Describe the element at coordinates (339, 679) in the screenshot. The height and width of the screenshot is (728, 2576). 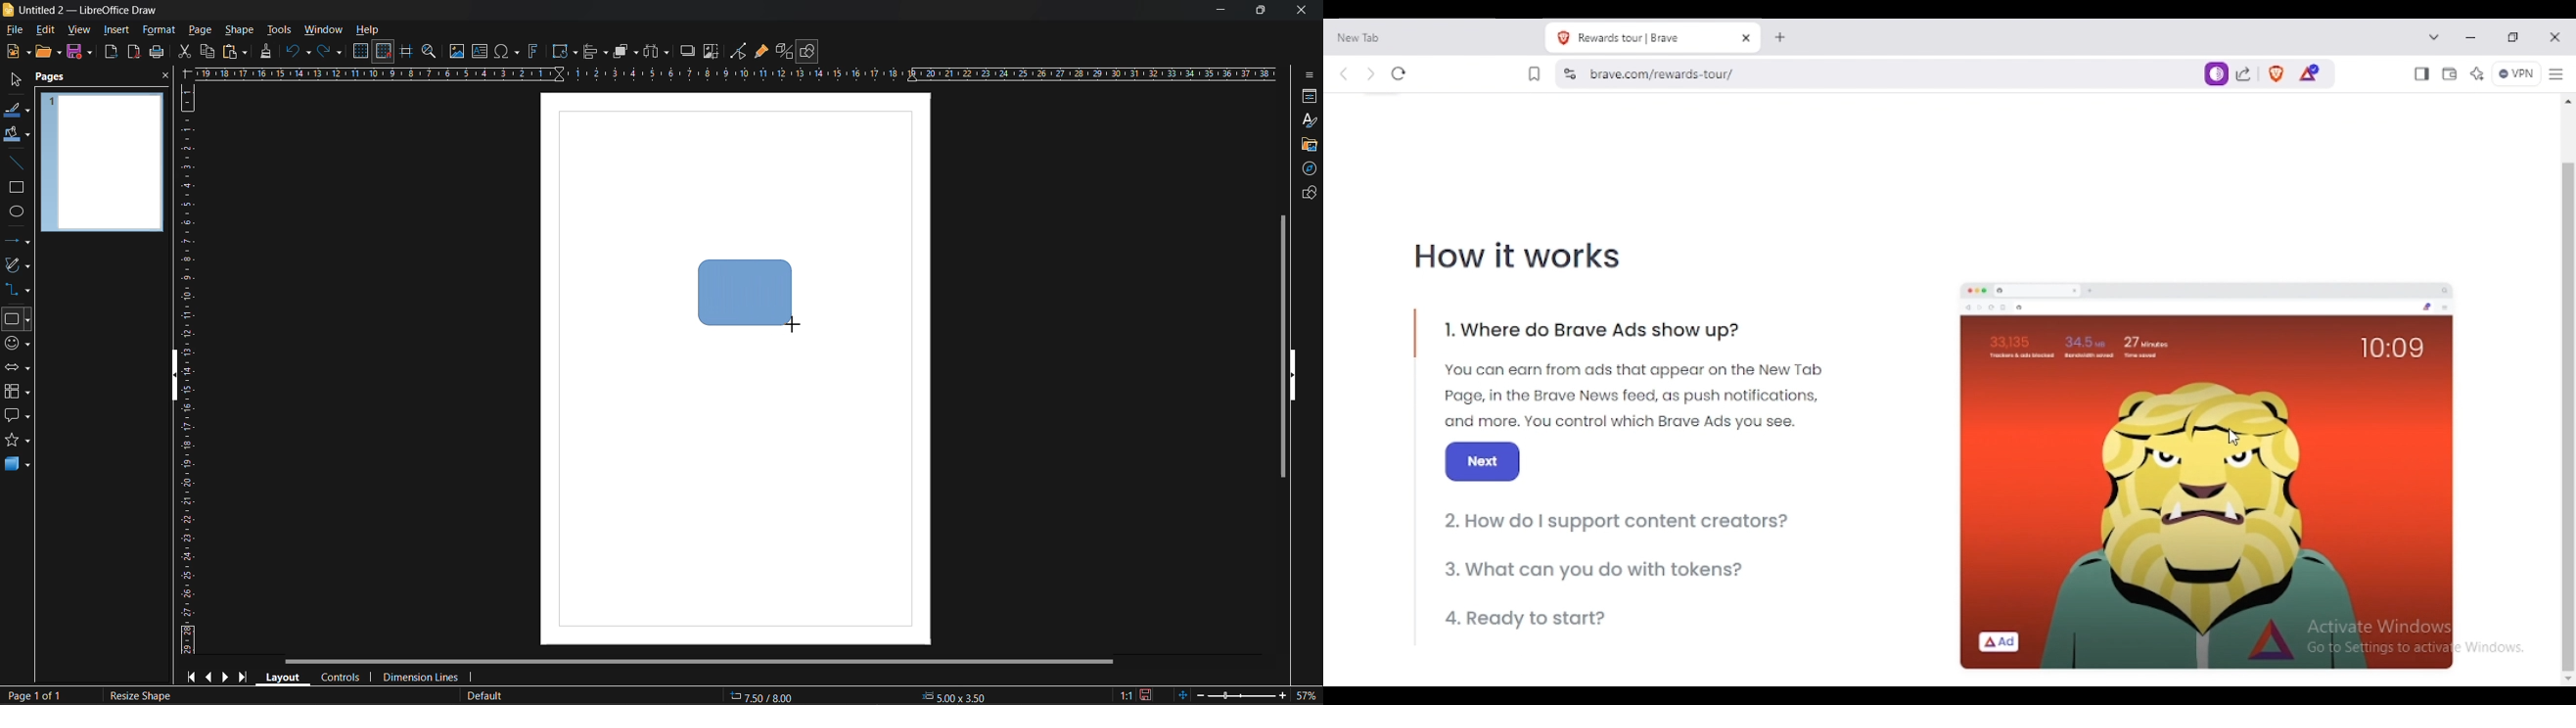
I see `controls` at that location.